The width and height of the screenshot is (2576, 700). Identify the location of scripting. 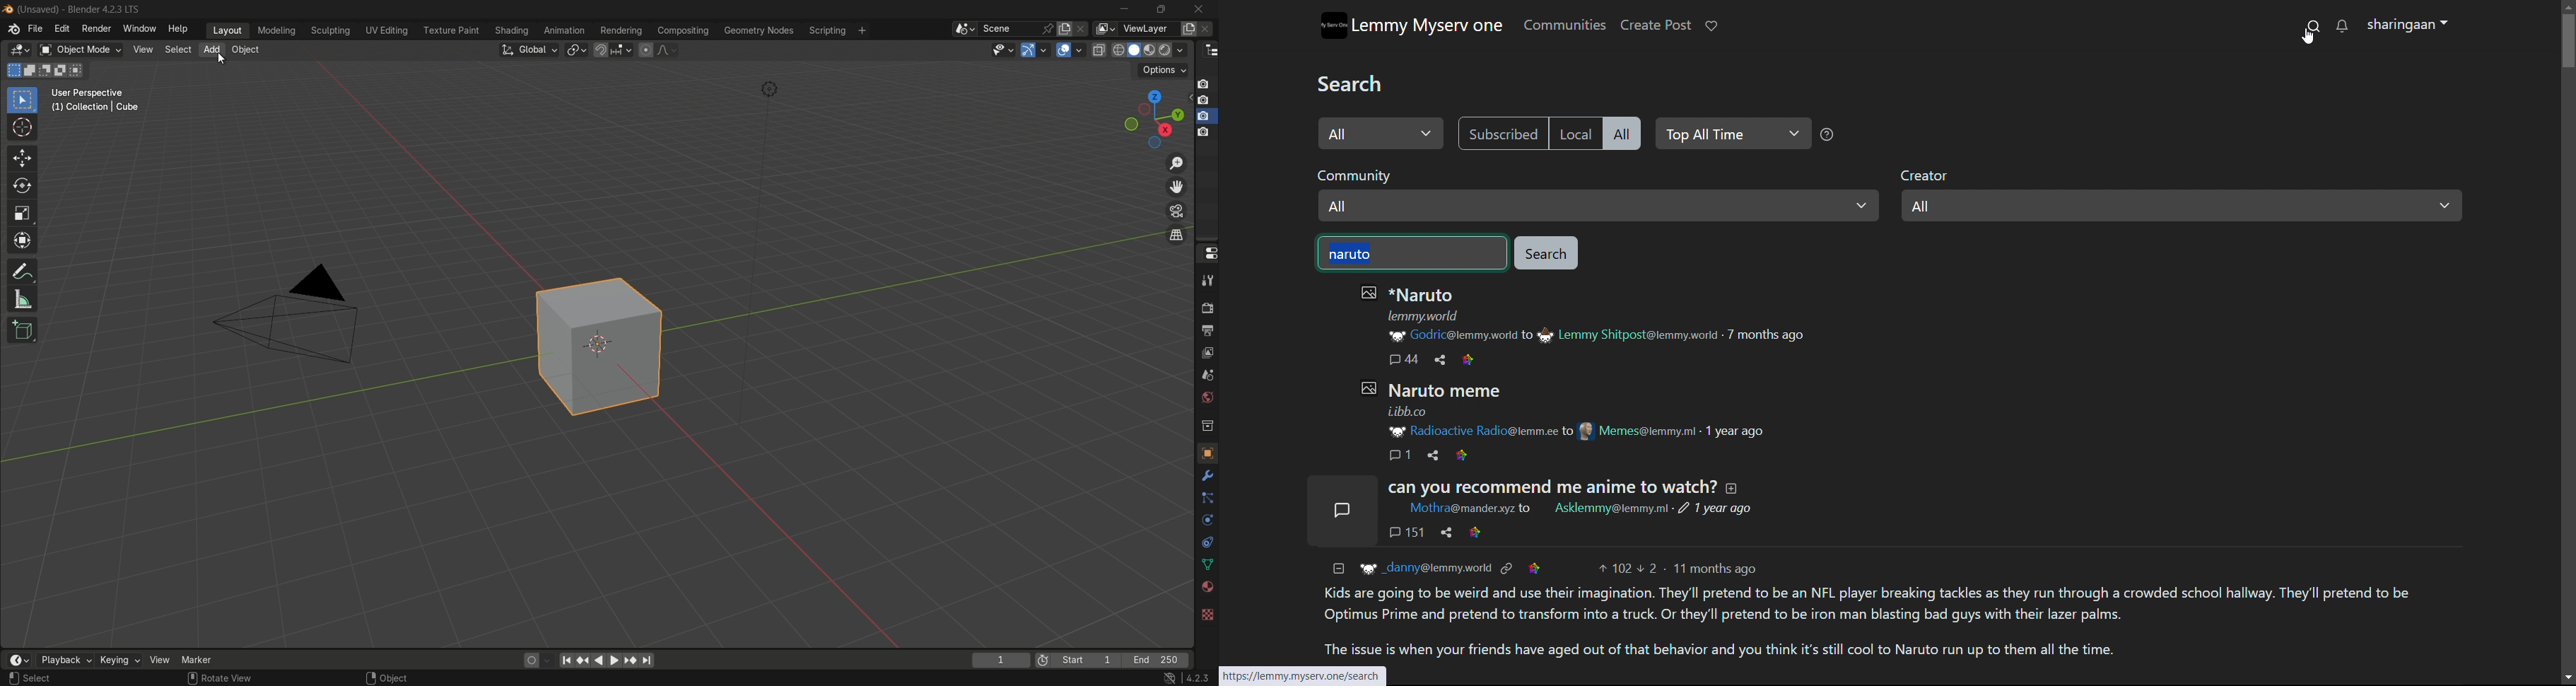
(827, 31).